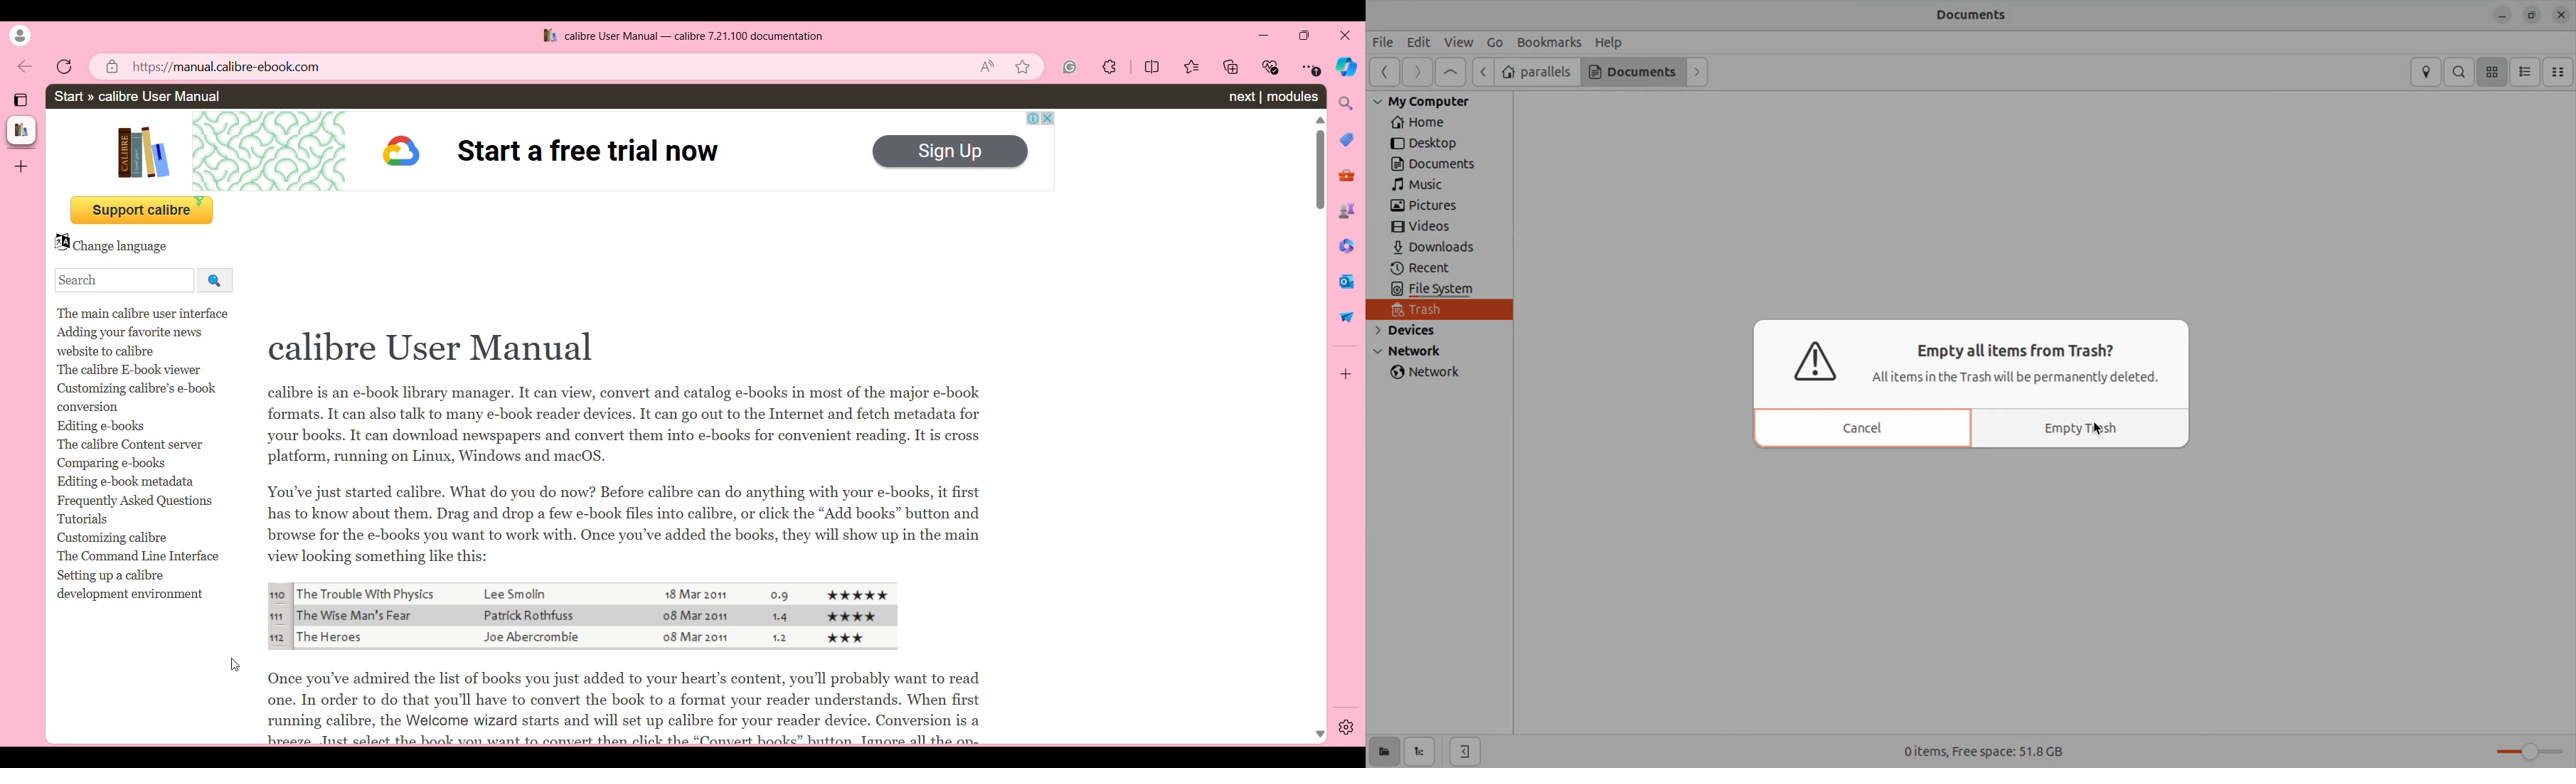 Image resolution: width=2576 pixels, height=784 pixels. Describe the element at coordinates (1437, 248) in the screenshot. I see `Downlaods` at that location.